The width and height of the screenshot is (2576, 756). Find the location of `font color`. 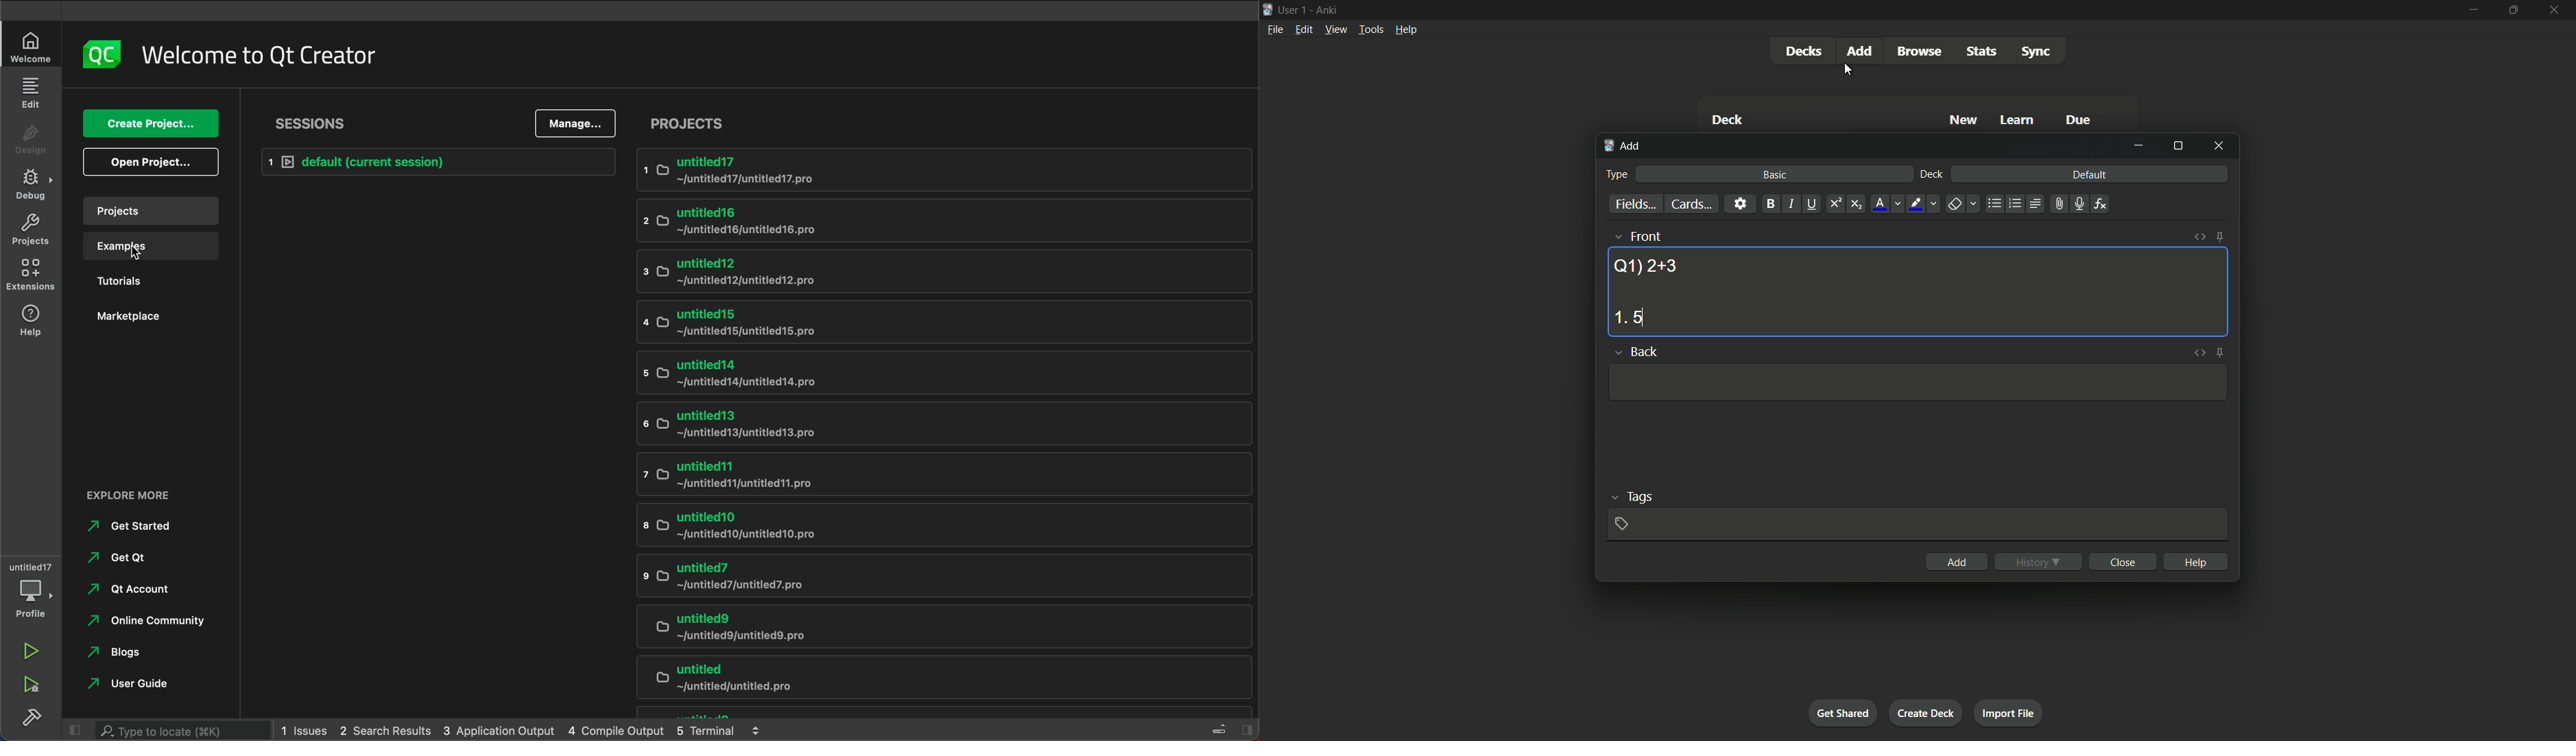

font color is located at coordinates (1881, 204).